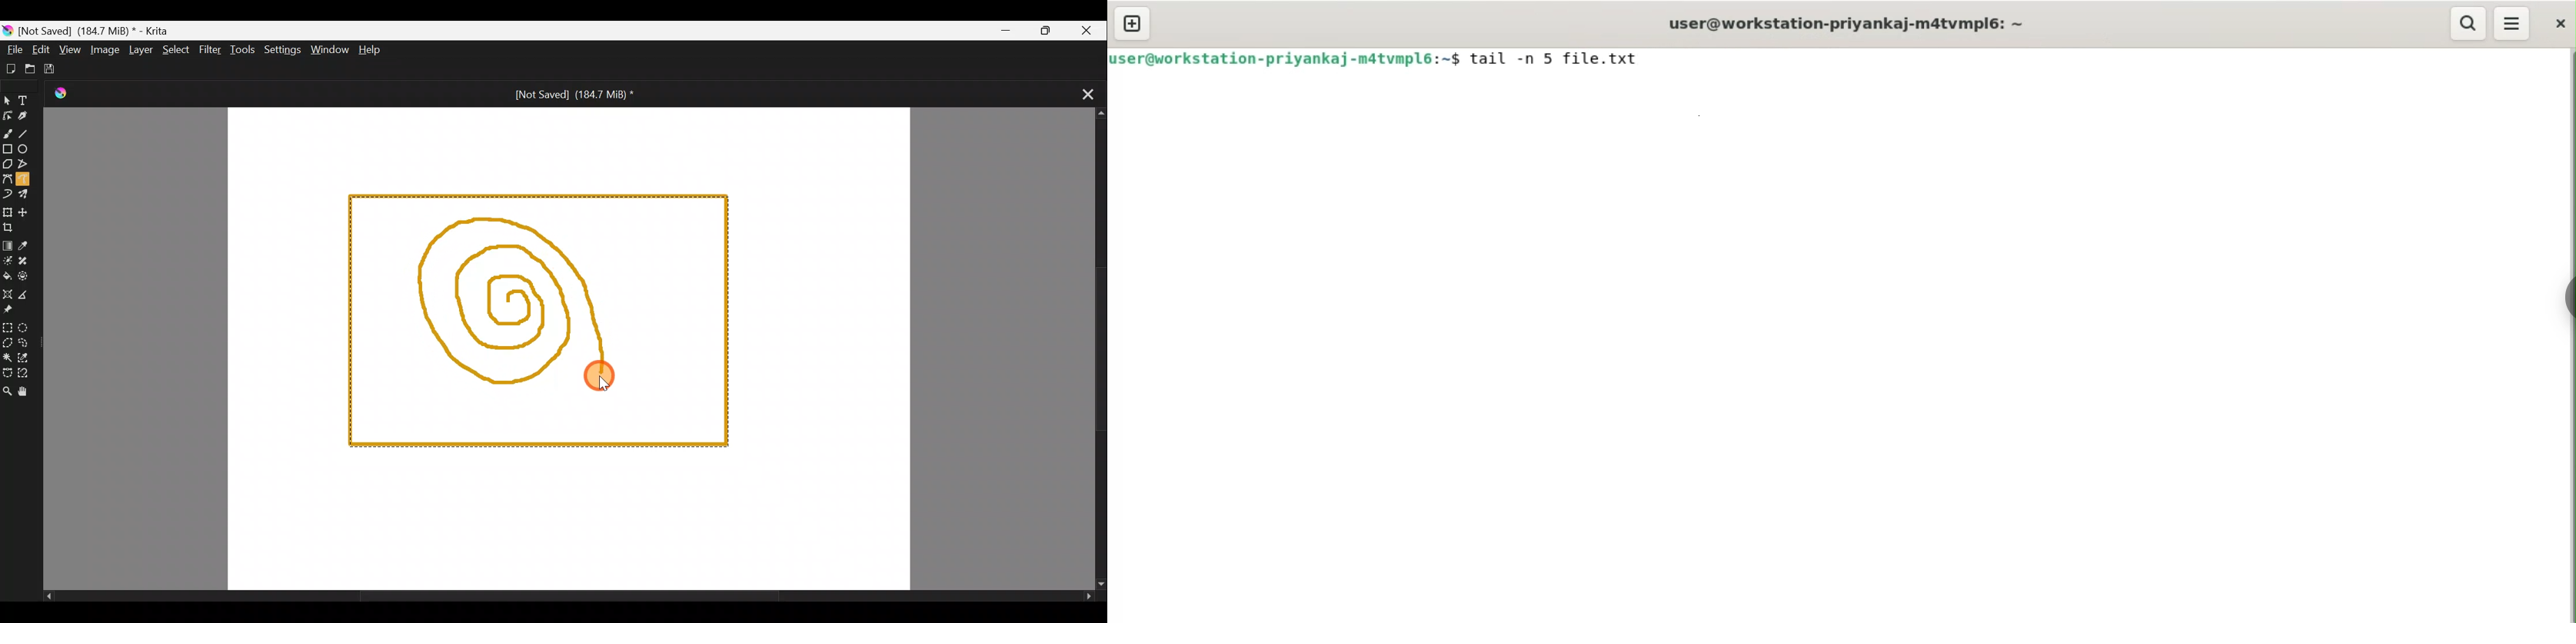 This screenshot has height=644, width=2576. What do you see at coordinates (25, 213) in the screenshot?
I see `Move a layer` at bounding box center [25, 213].